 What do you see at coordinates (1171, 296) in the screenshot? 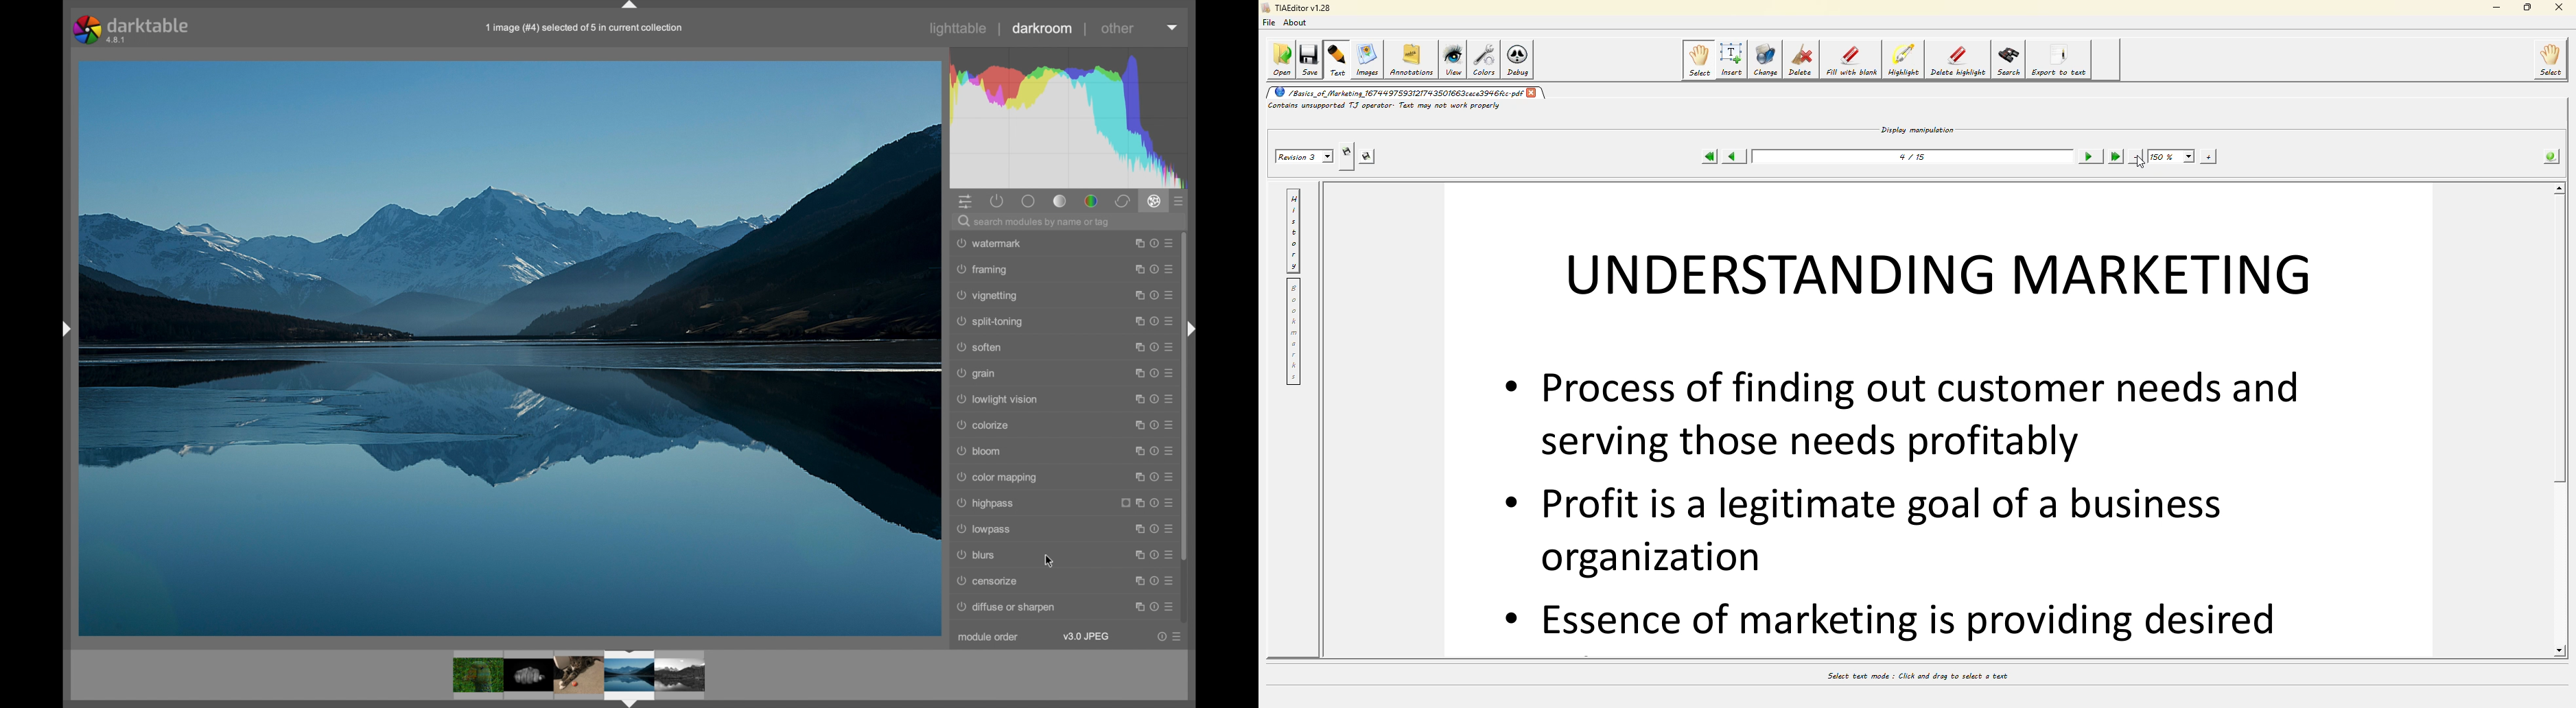
I see `more  options` at bounding box center [1171, 296].